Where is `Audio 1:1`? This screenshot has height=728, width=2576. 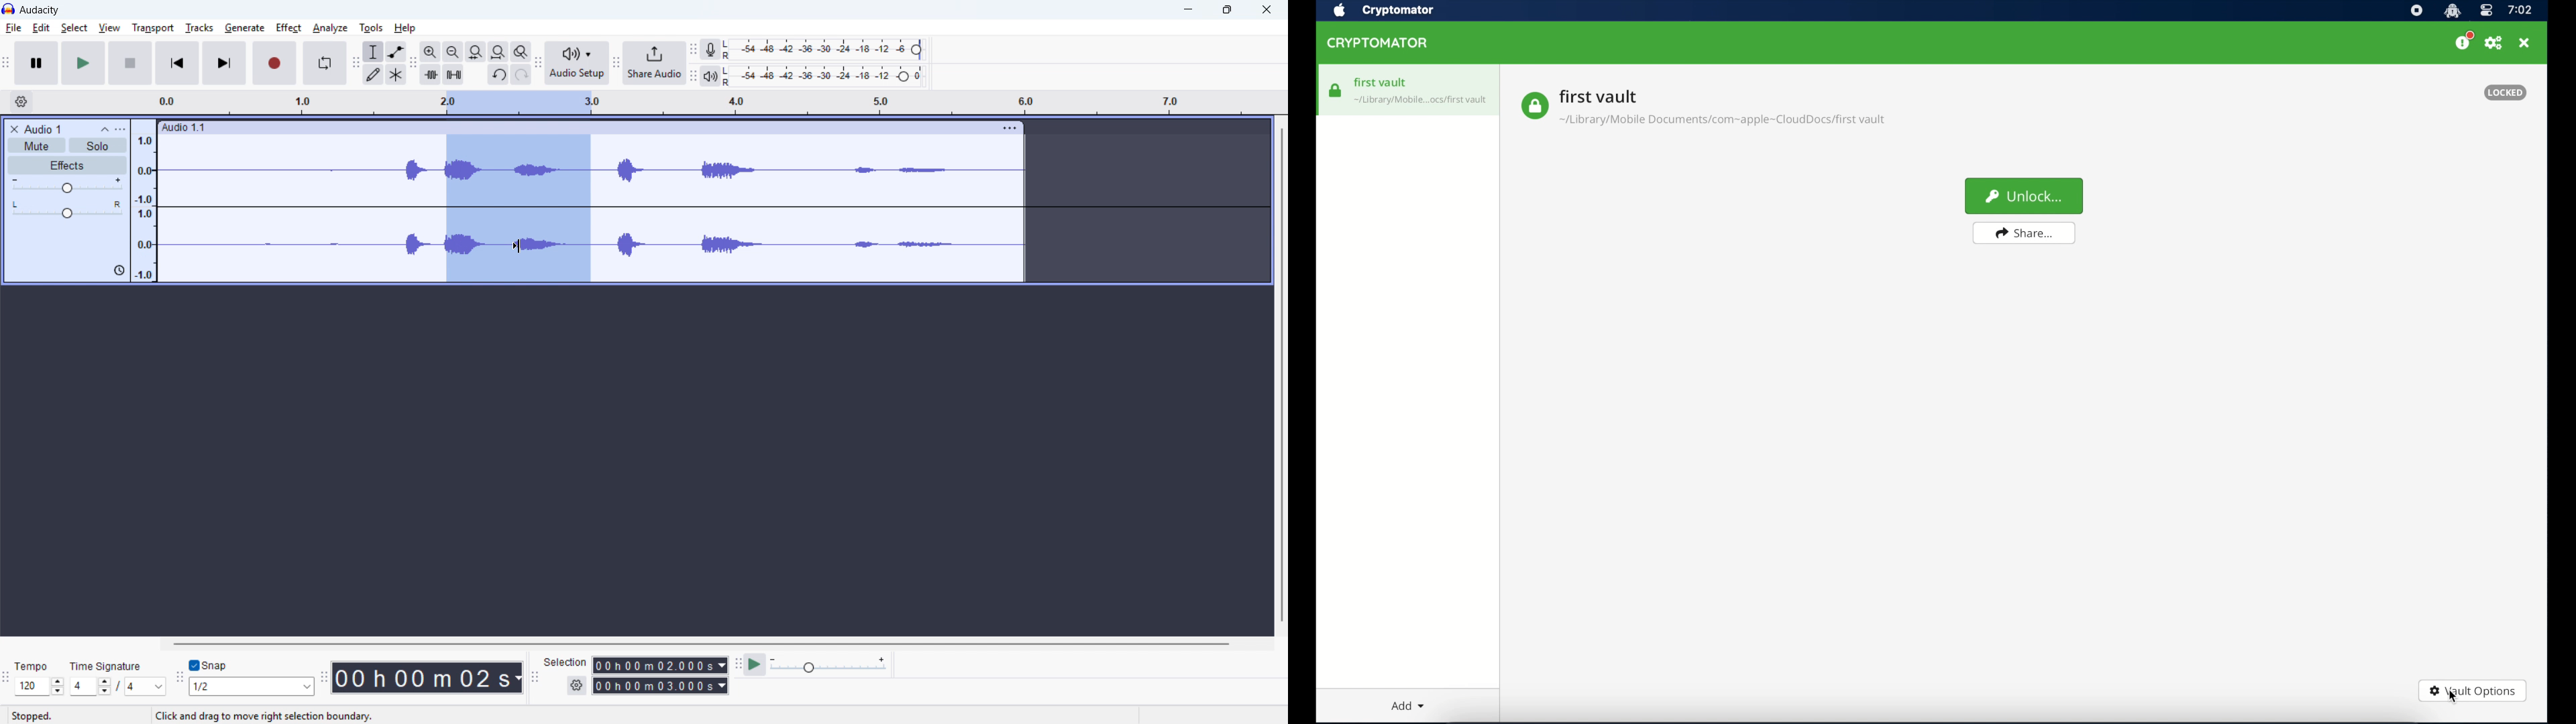
Audio 1:1 is located at coordinates (574, 127).